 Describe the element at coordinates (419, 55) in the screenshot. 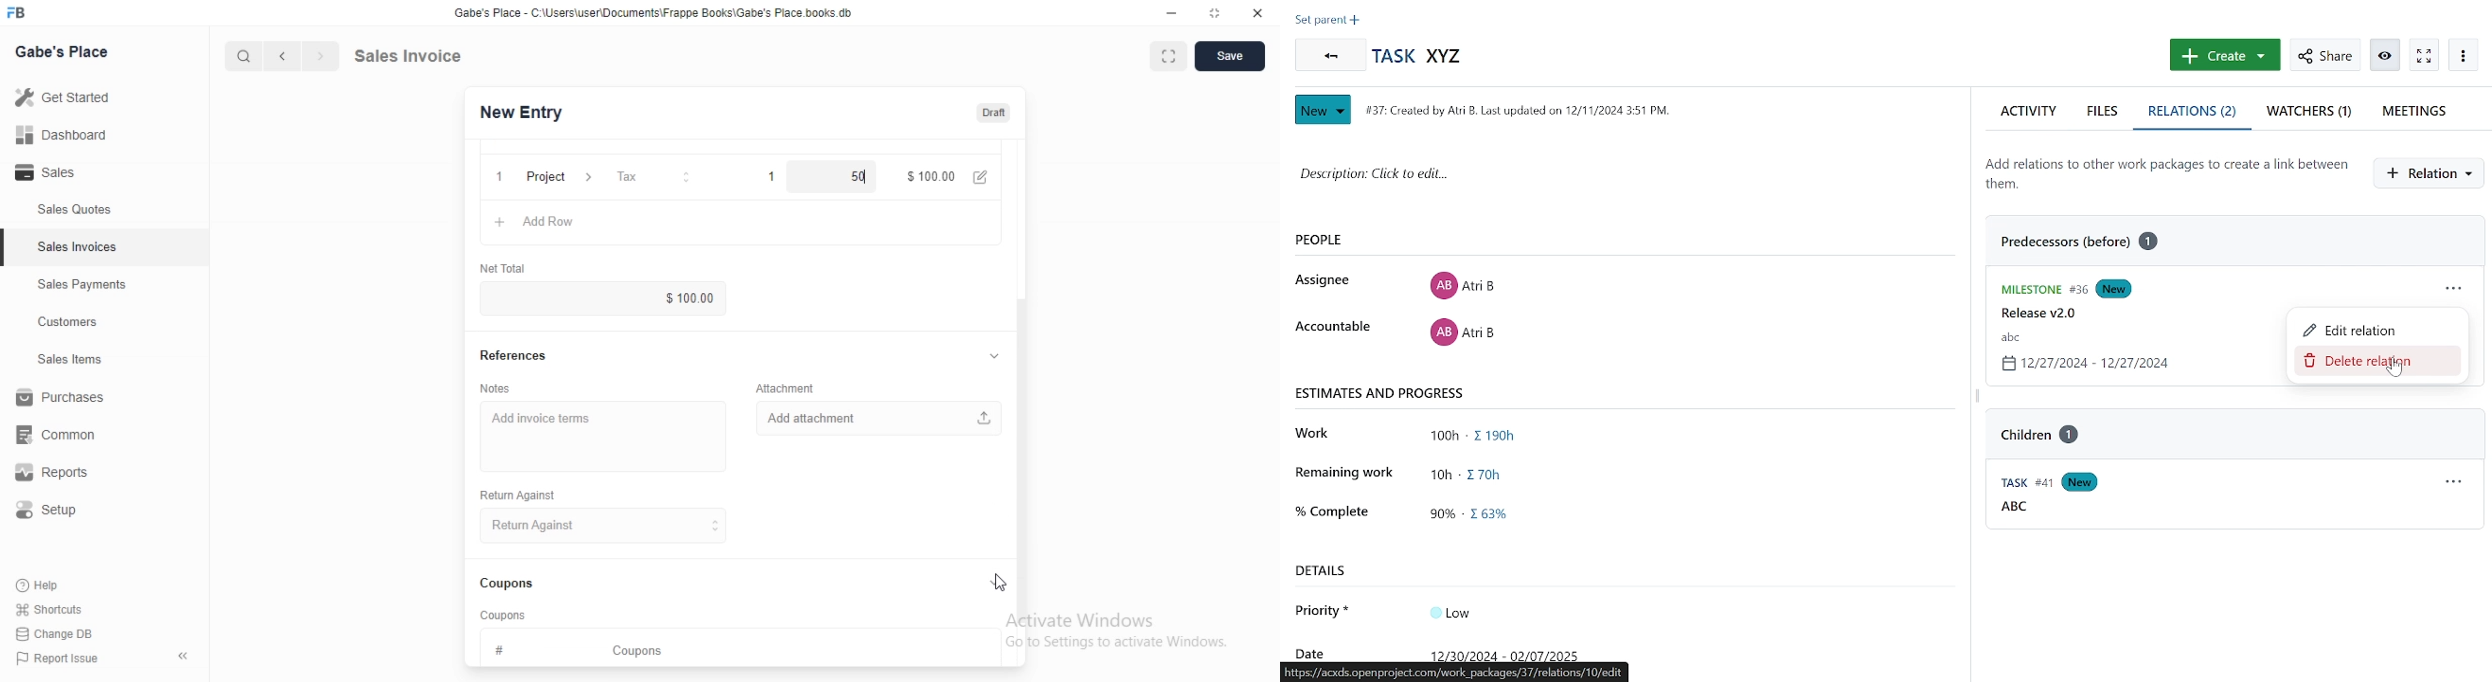

I see `Sales Invoice` at that location.